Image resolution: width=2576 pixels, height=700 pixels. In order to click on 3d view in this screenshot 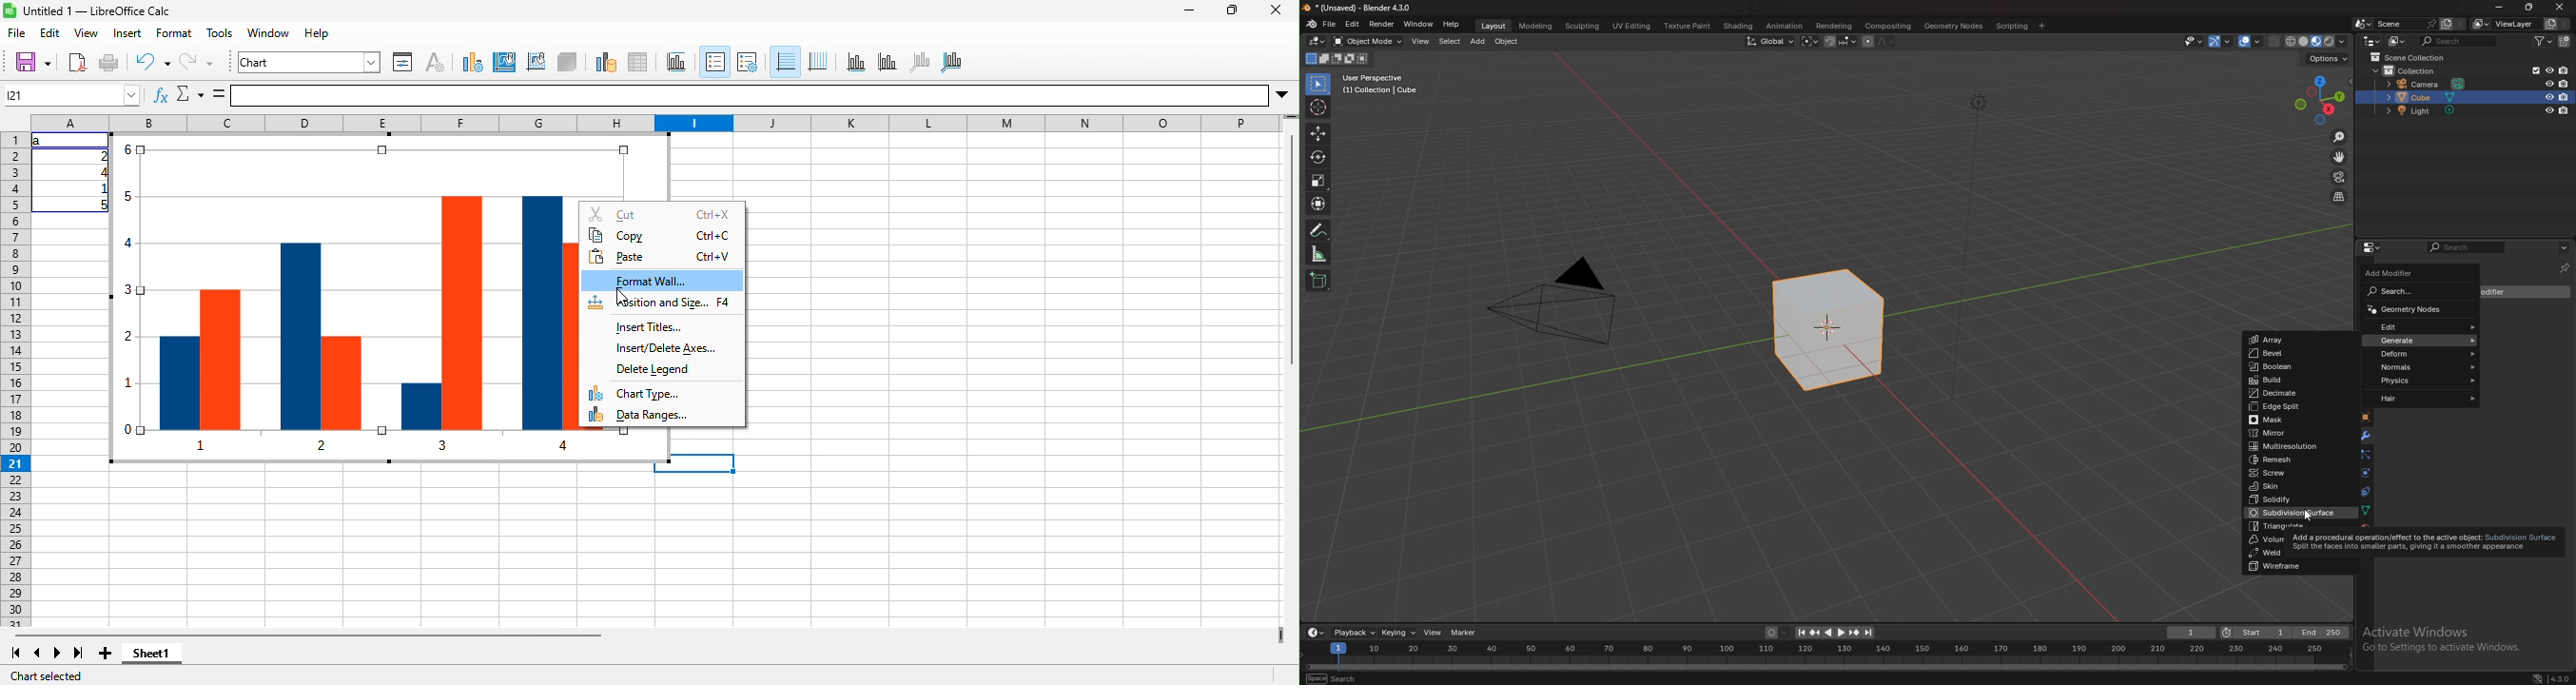, I will do `click(567, 64)`.